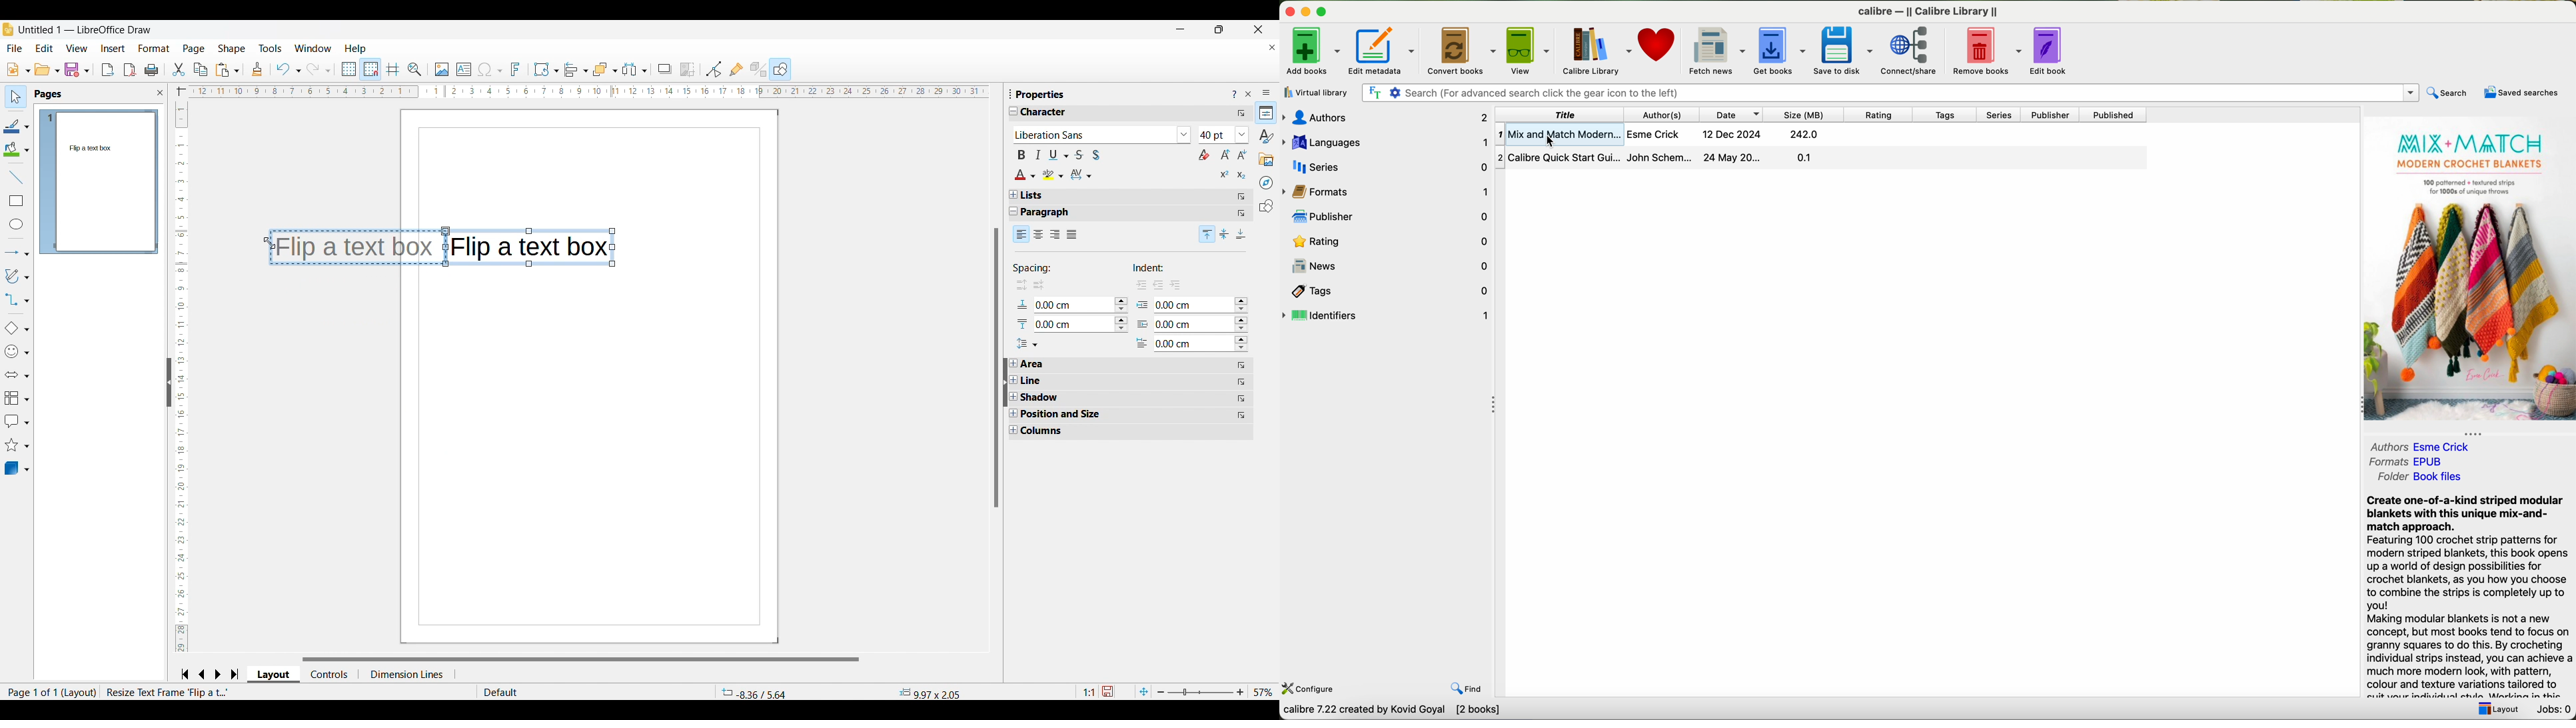 This screenshot has height=728, width=2576. Describe the element at coordinates (313, 48) in the screenshot. I see `Window menu` at that location.